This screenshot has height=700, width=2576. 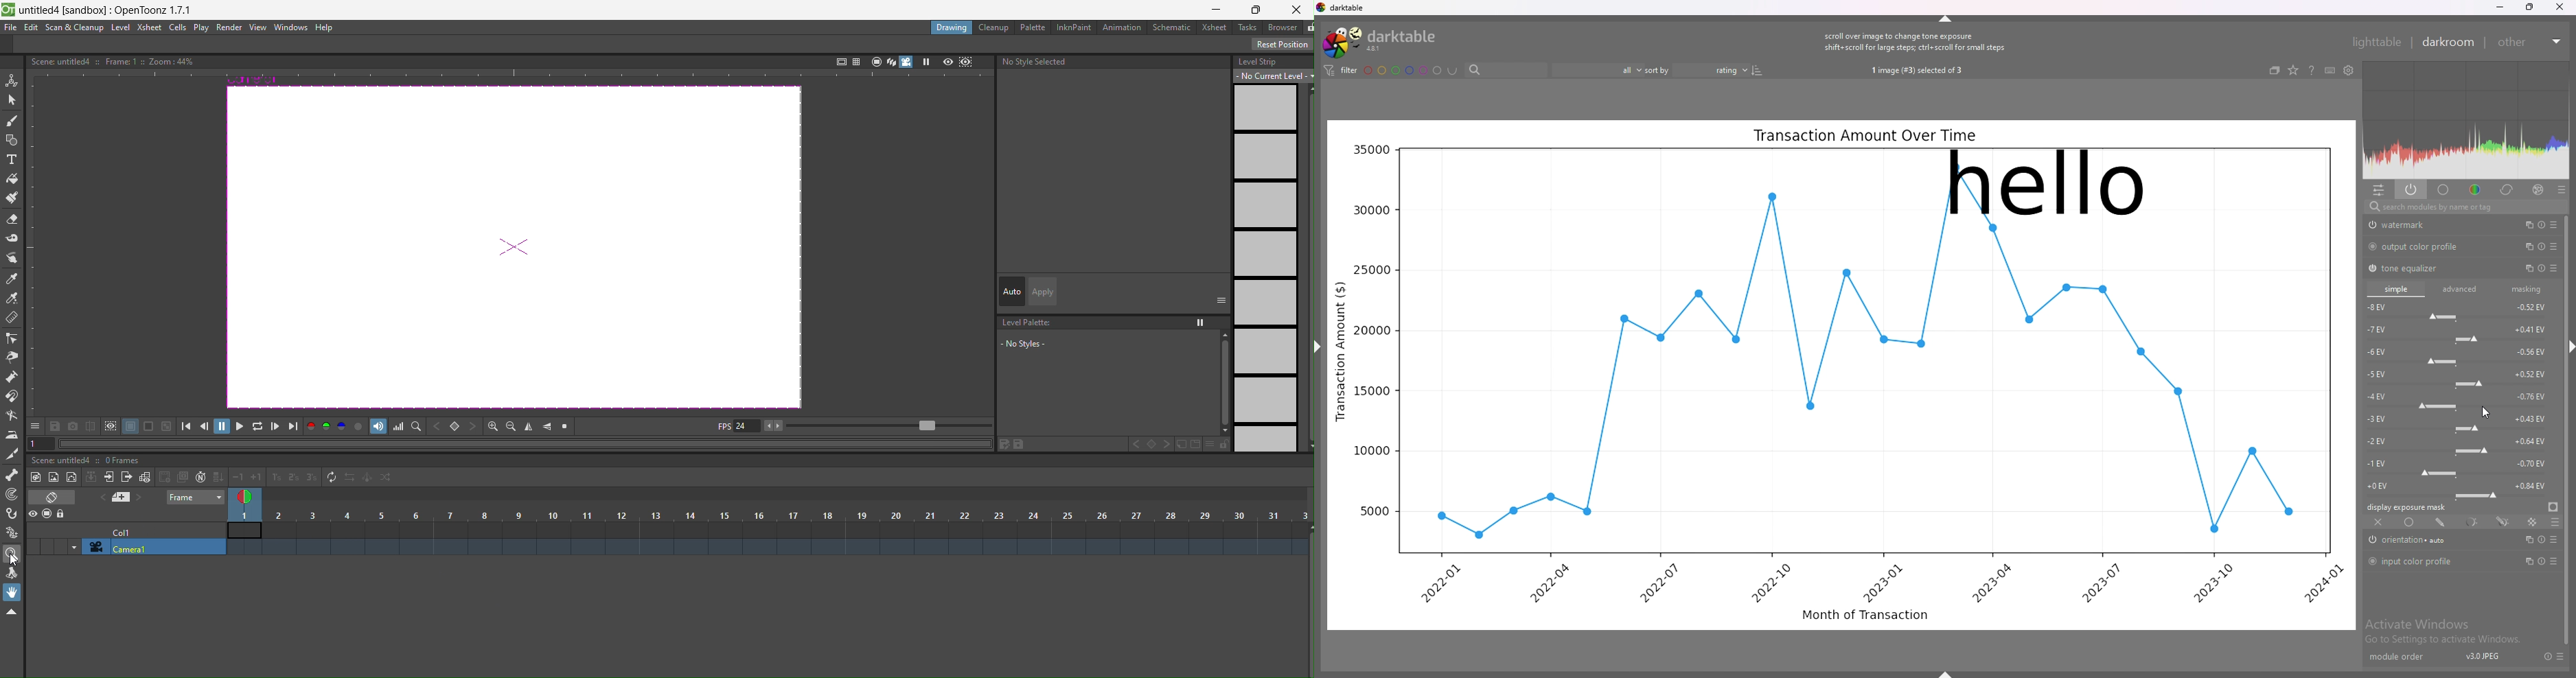 I want to click on display exposure mask, so click(x=2553, y=507).